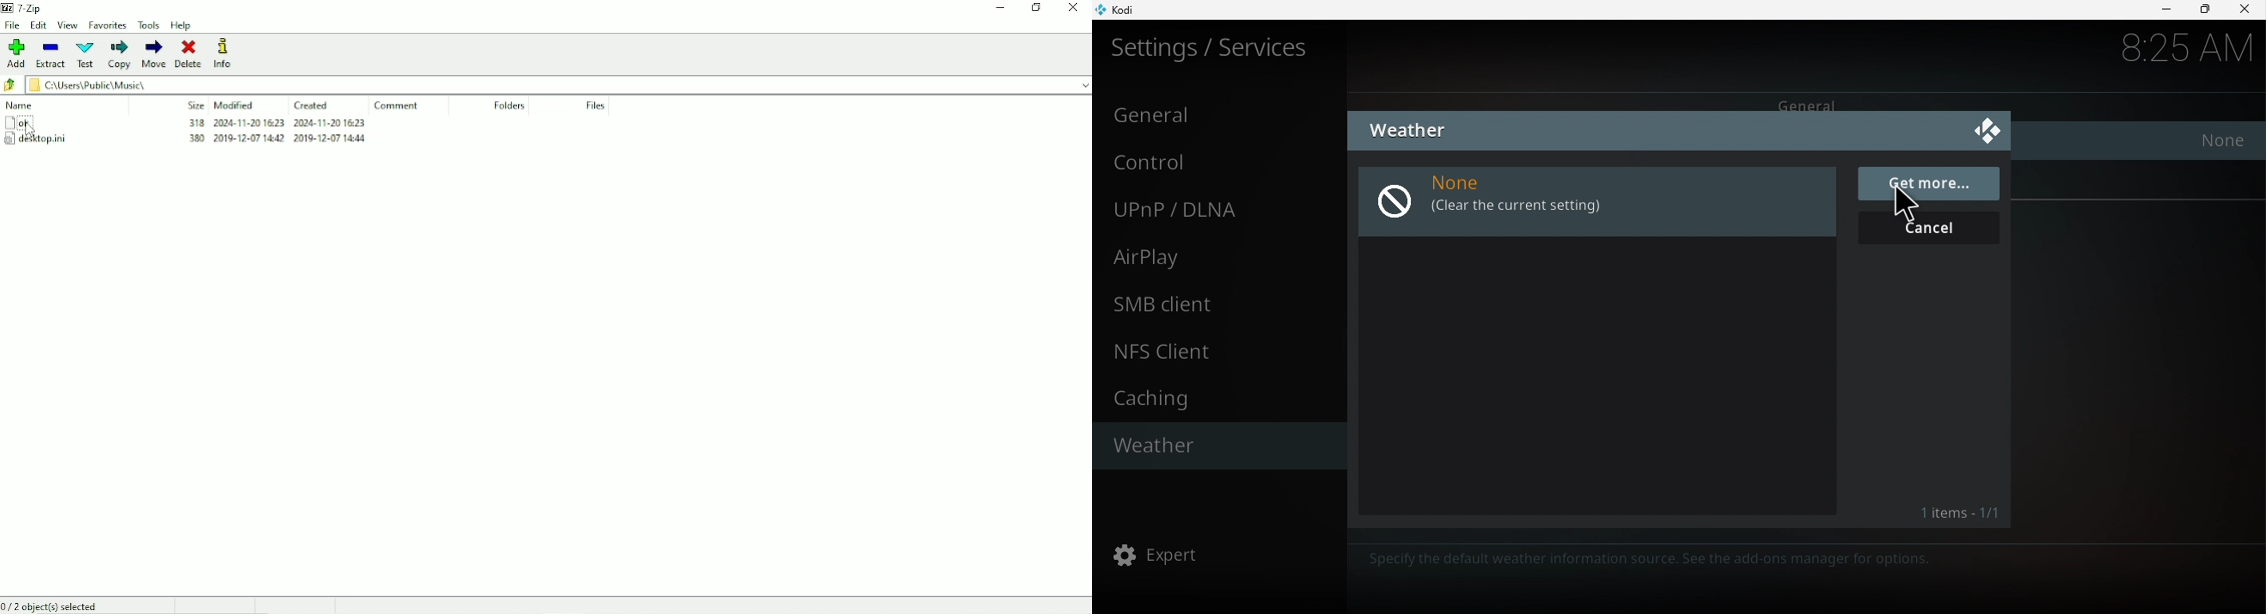 This screenshot has height=616, width=2268. What do you see at coordinates (1601, 203) in the screenshot?
I see `None (Clear the current setting)` at bounding box center [1601, 203].